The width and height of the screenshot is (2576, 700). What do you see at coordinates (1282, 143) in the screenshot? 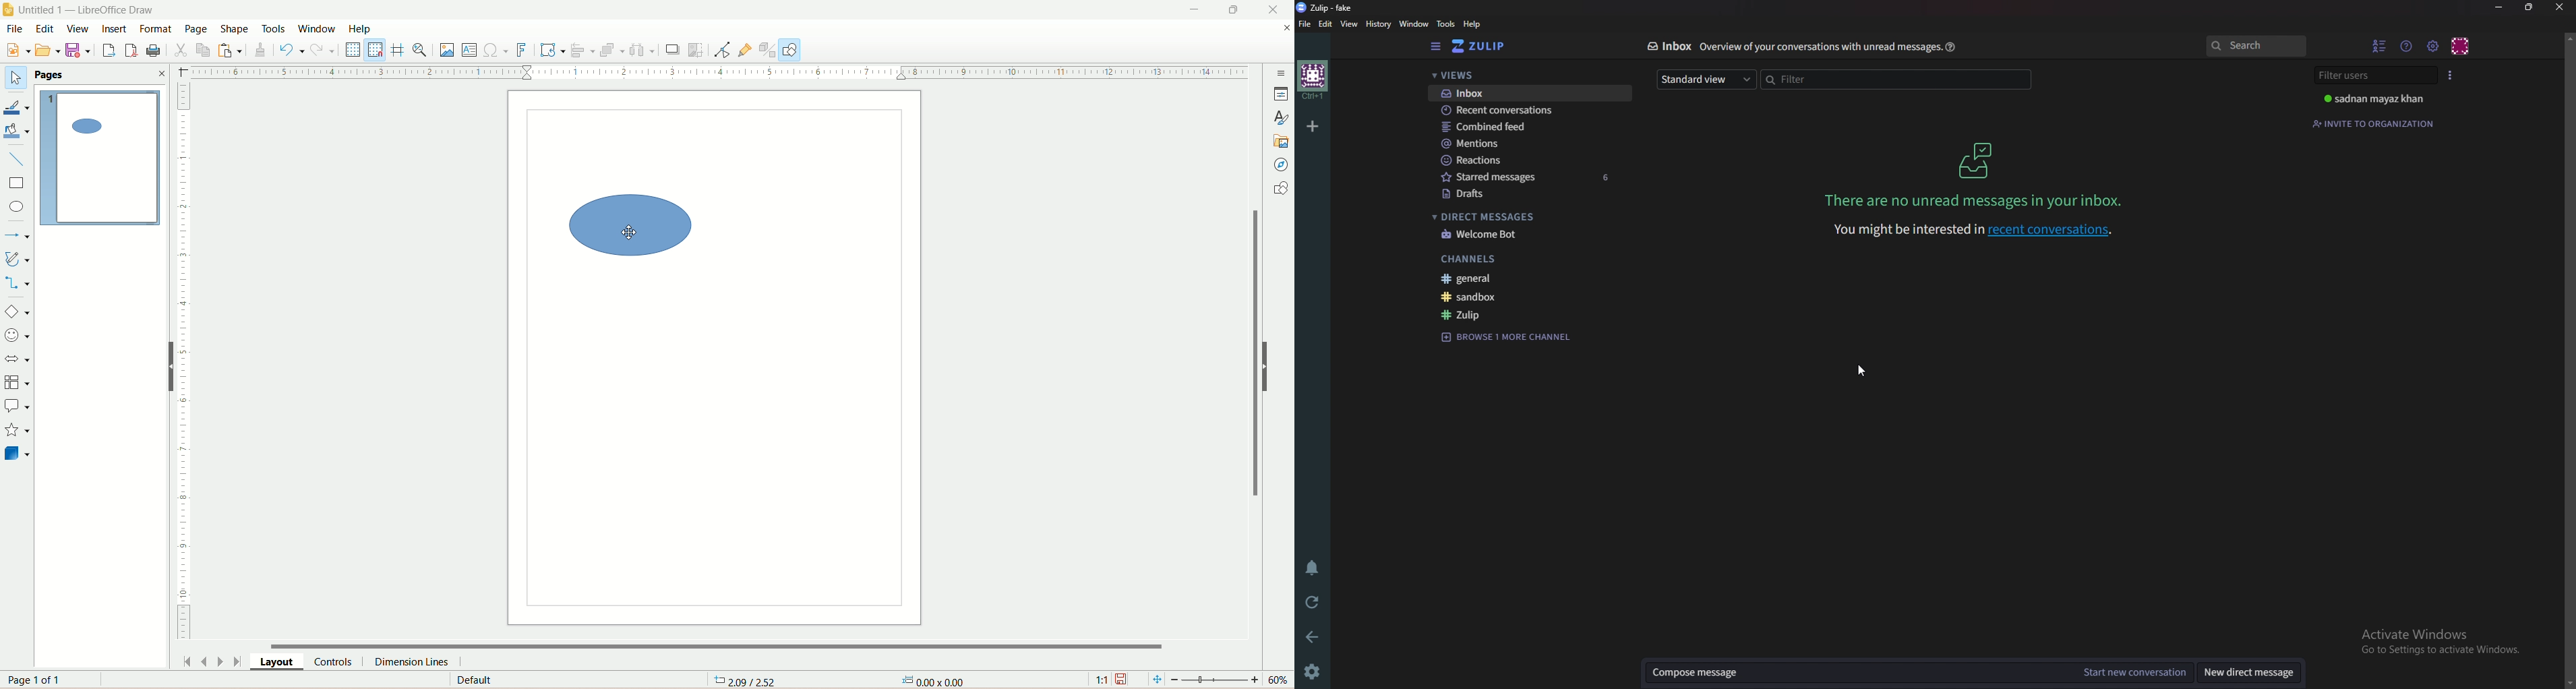
I see `gallery` at bounding box center [1282, 143].